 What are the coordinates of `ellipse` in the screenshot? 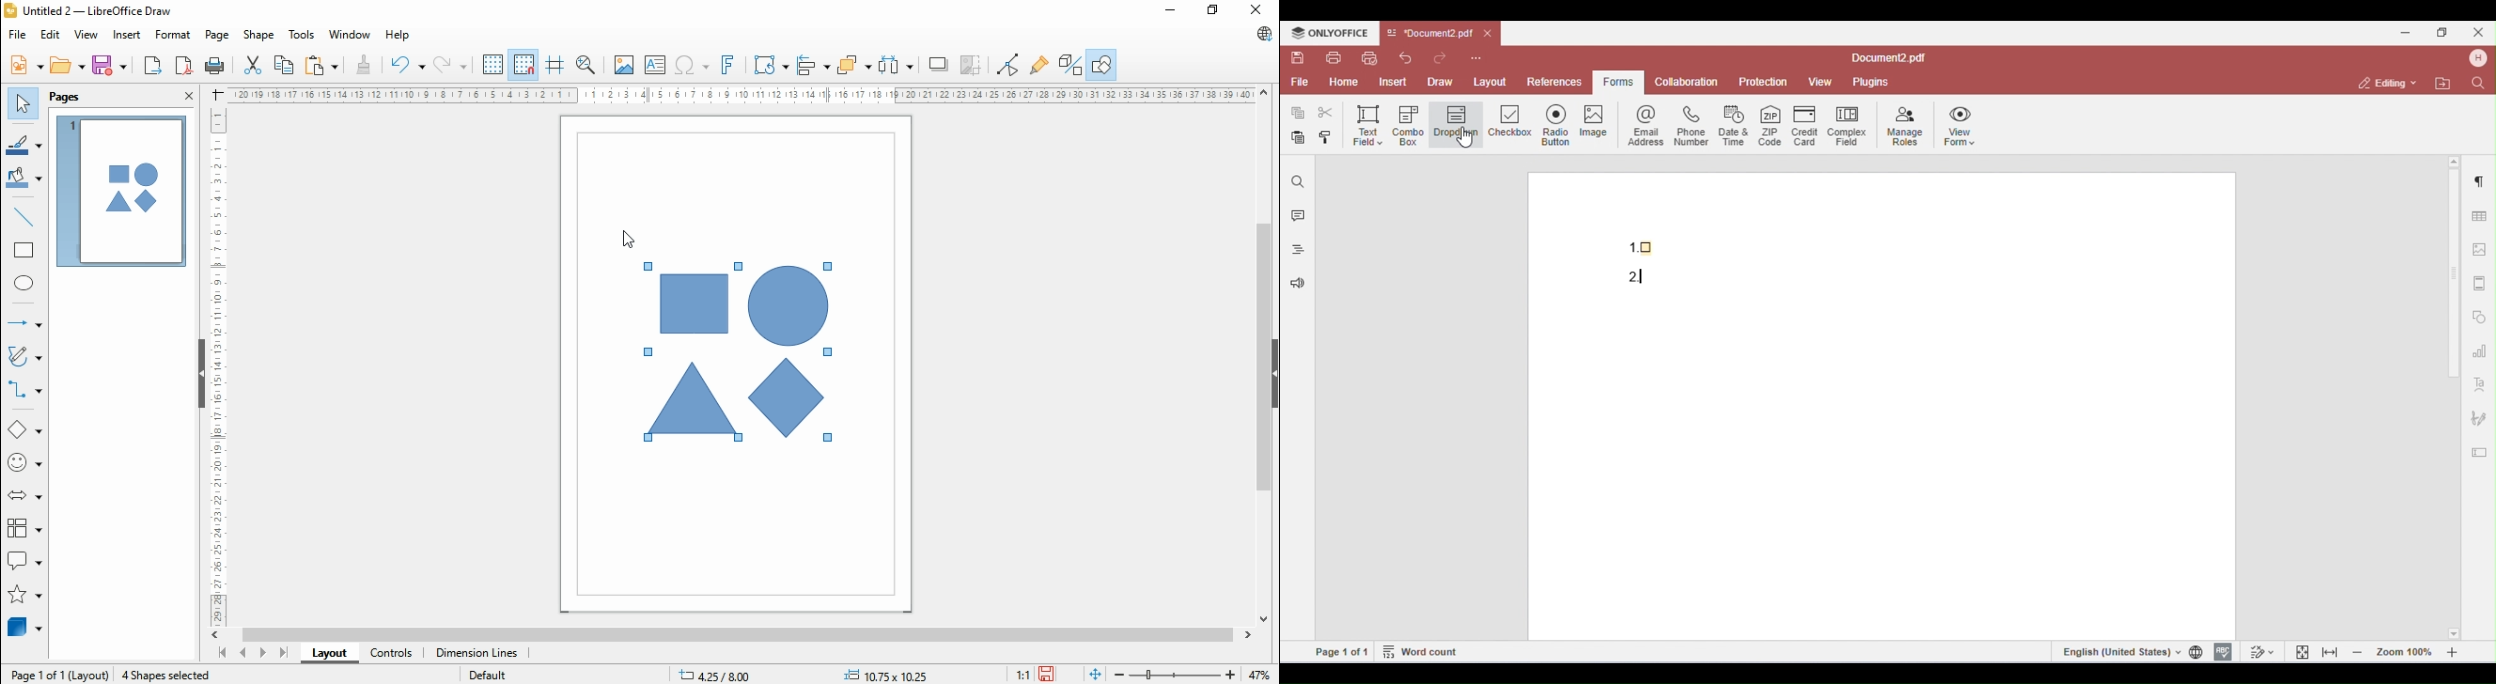 It's located at (26, 285).